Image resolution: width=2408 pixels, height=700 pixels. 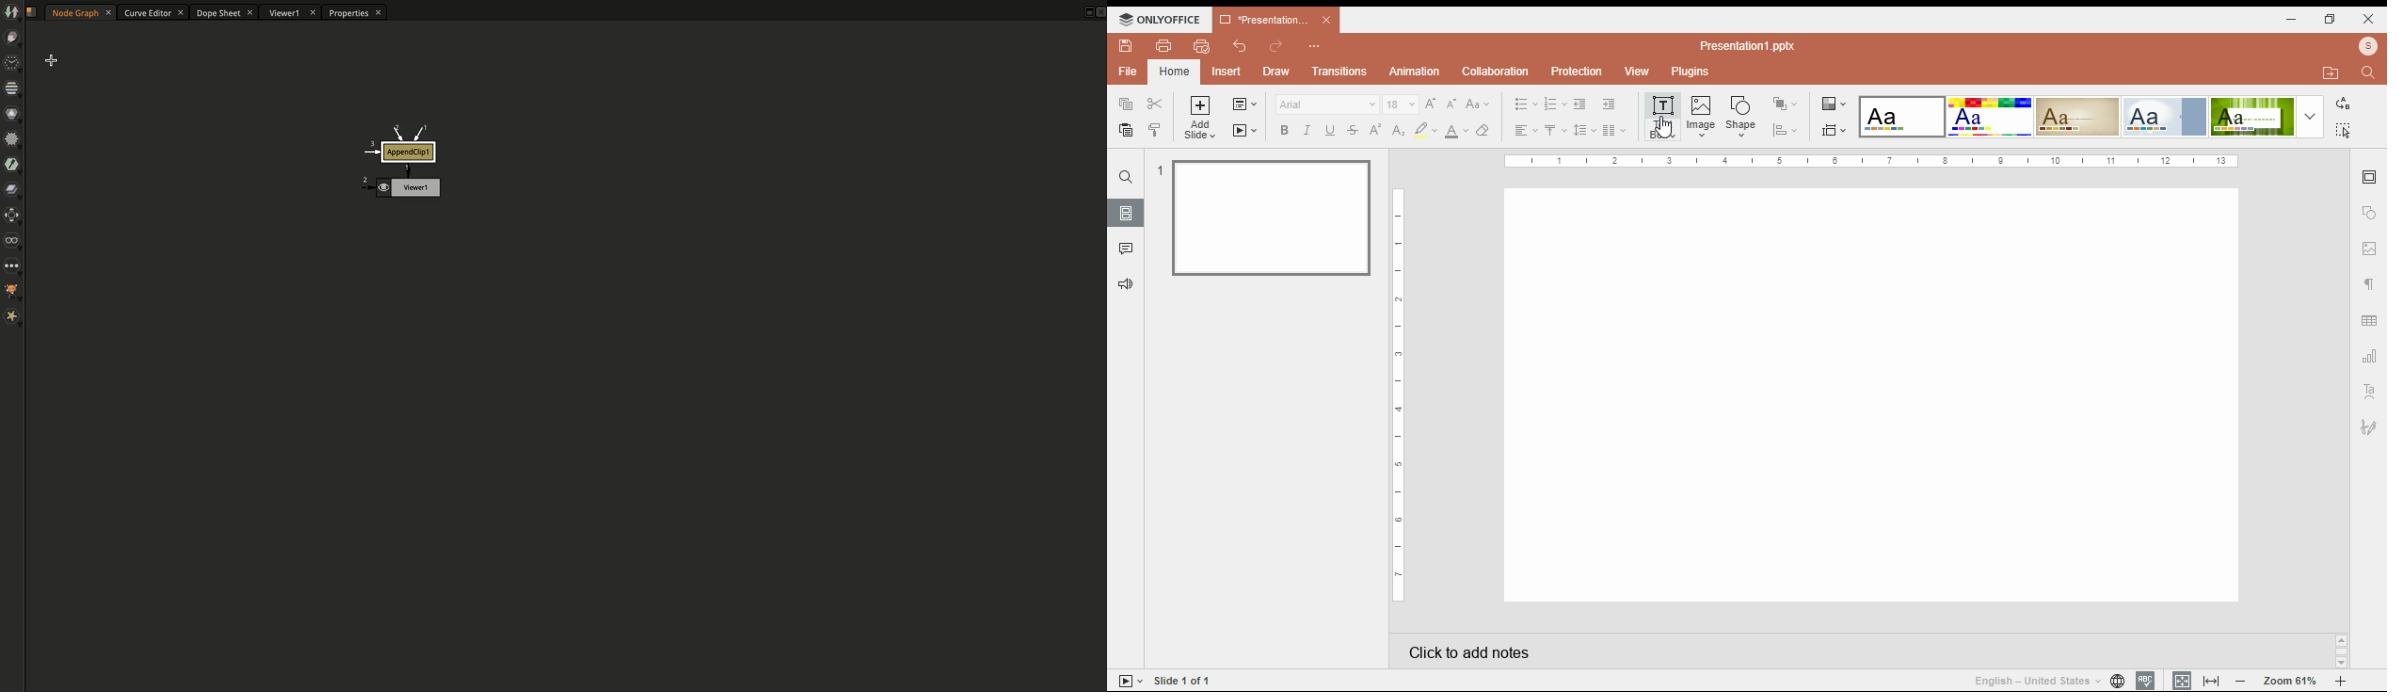 I want to click on change case, so click(x=1477, y=104).